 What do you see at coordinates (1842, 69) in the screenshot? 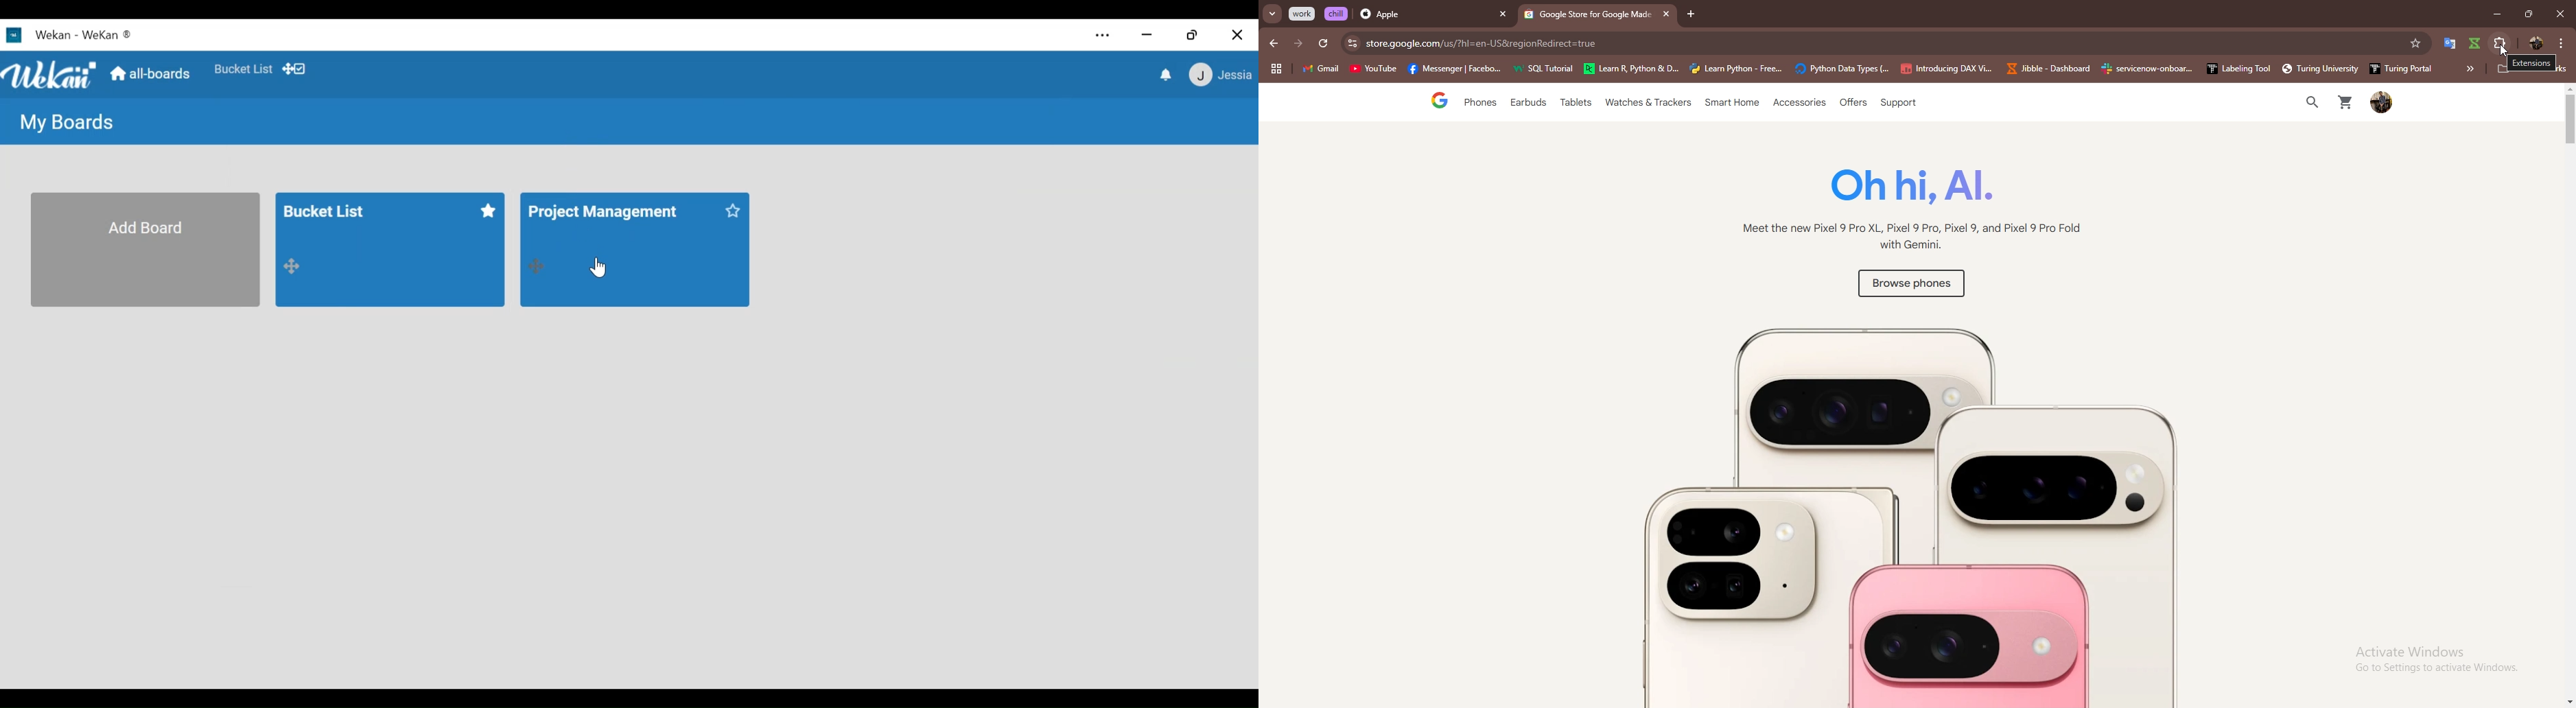
I see `Phyton Data Types(...` at bounding box center [1842, 69].